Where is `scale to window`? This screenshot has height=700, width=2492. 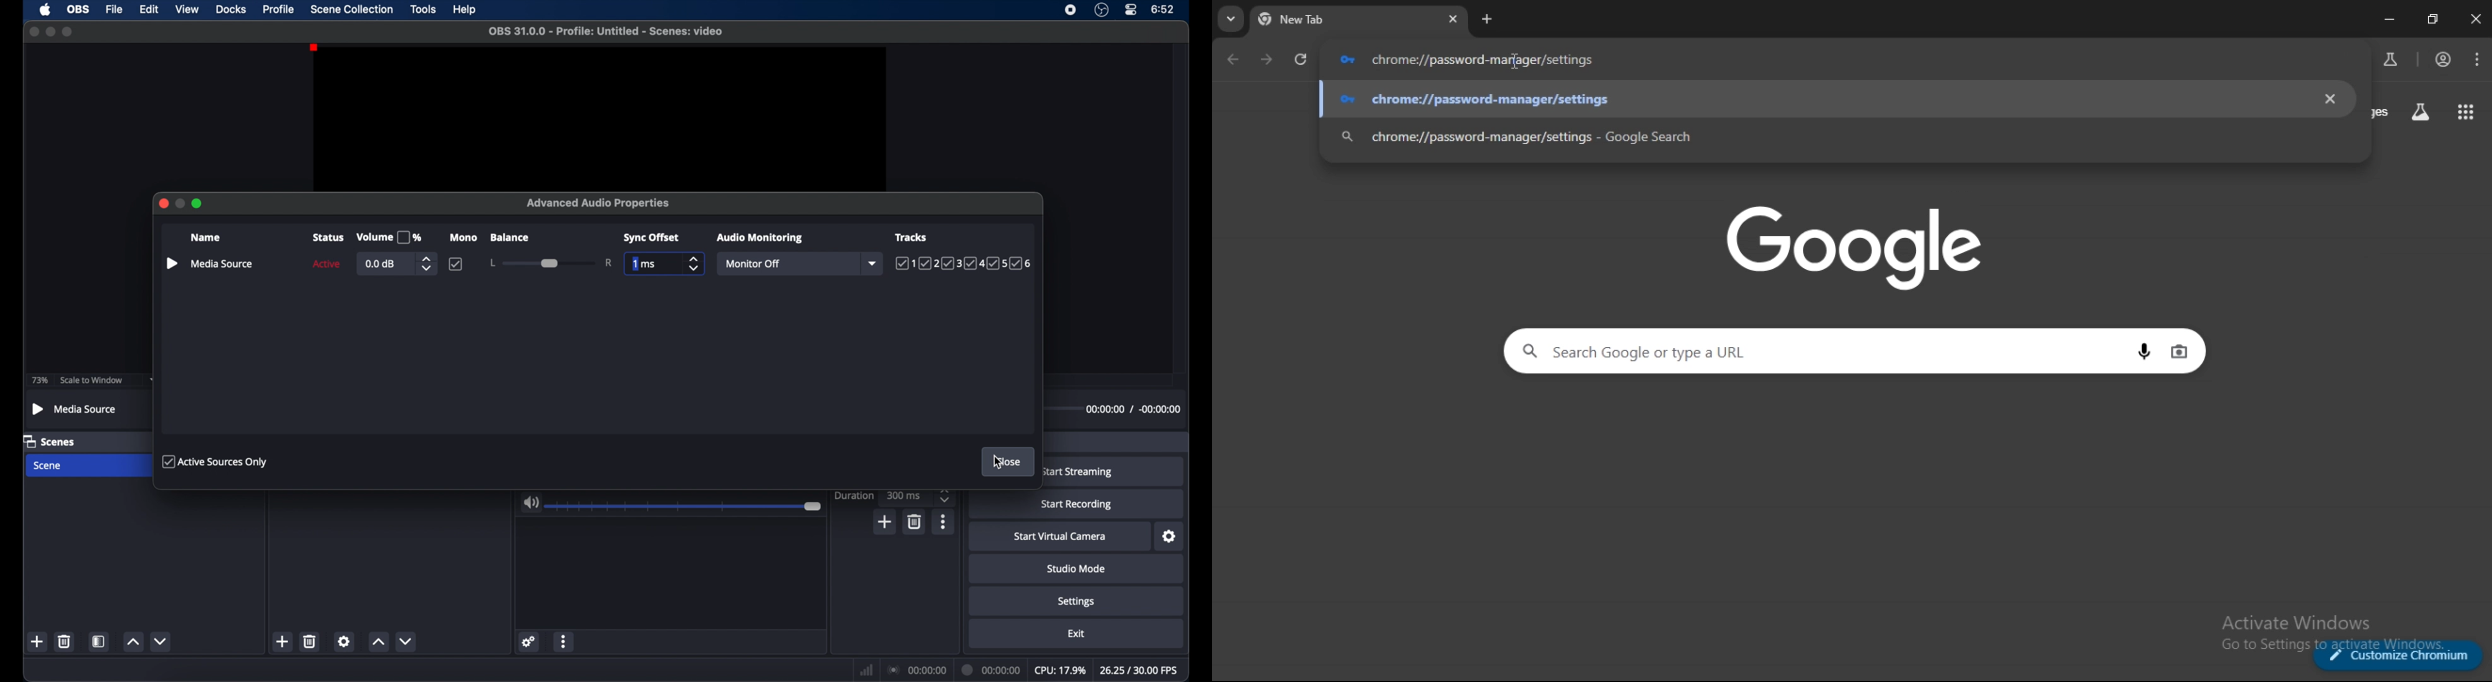
scale to window is located at coordinates (92, 380).